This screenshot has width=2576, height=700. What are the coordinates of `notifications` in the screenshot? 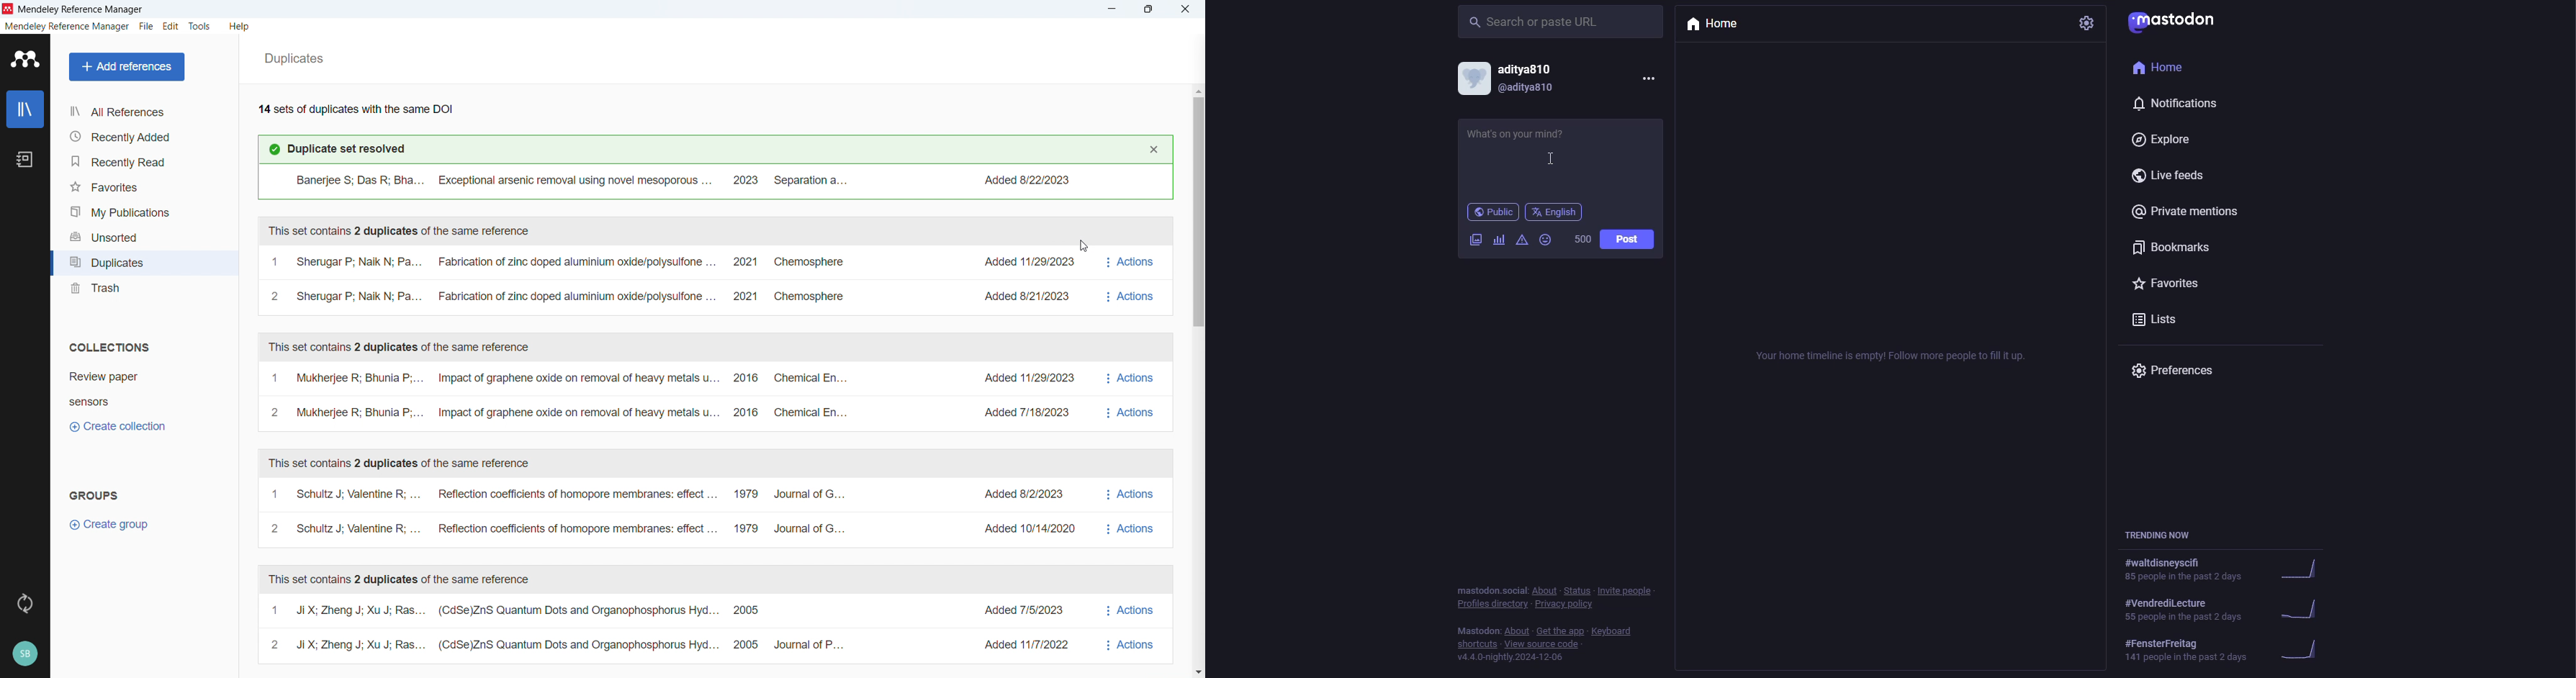 It's located at (2184, 104).